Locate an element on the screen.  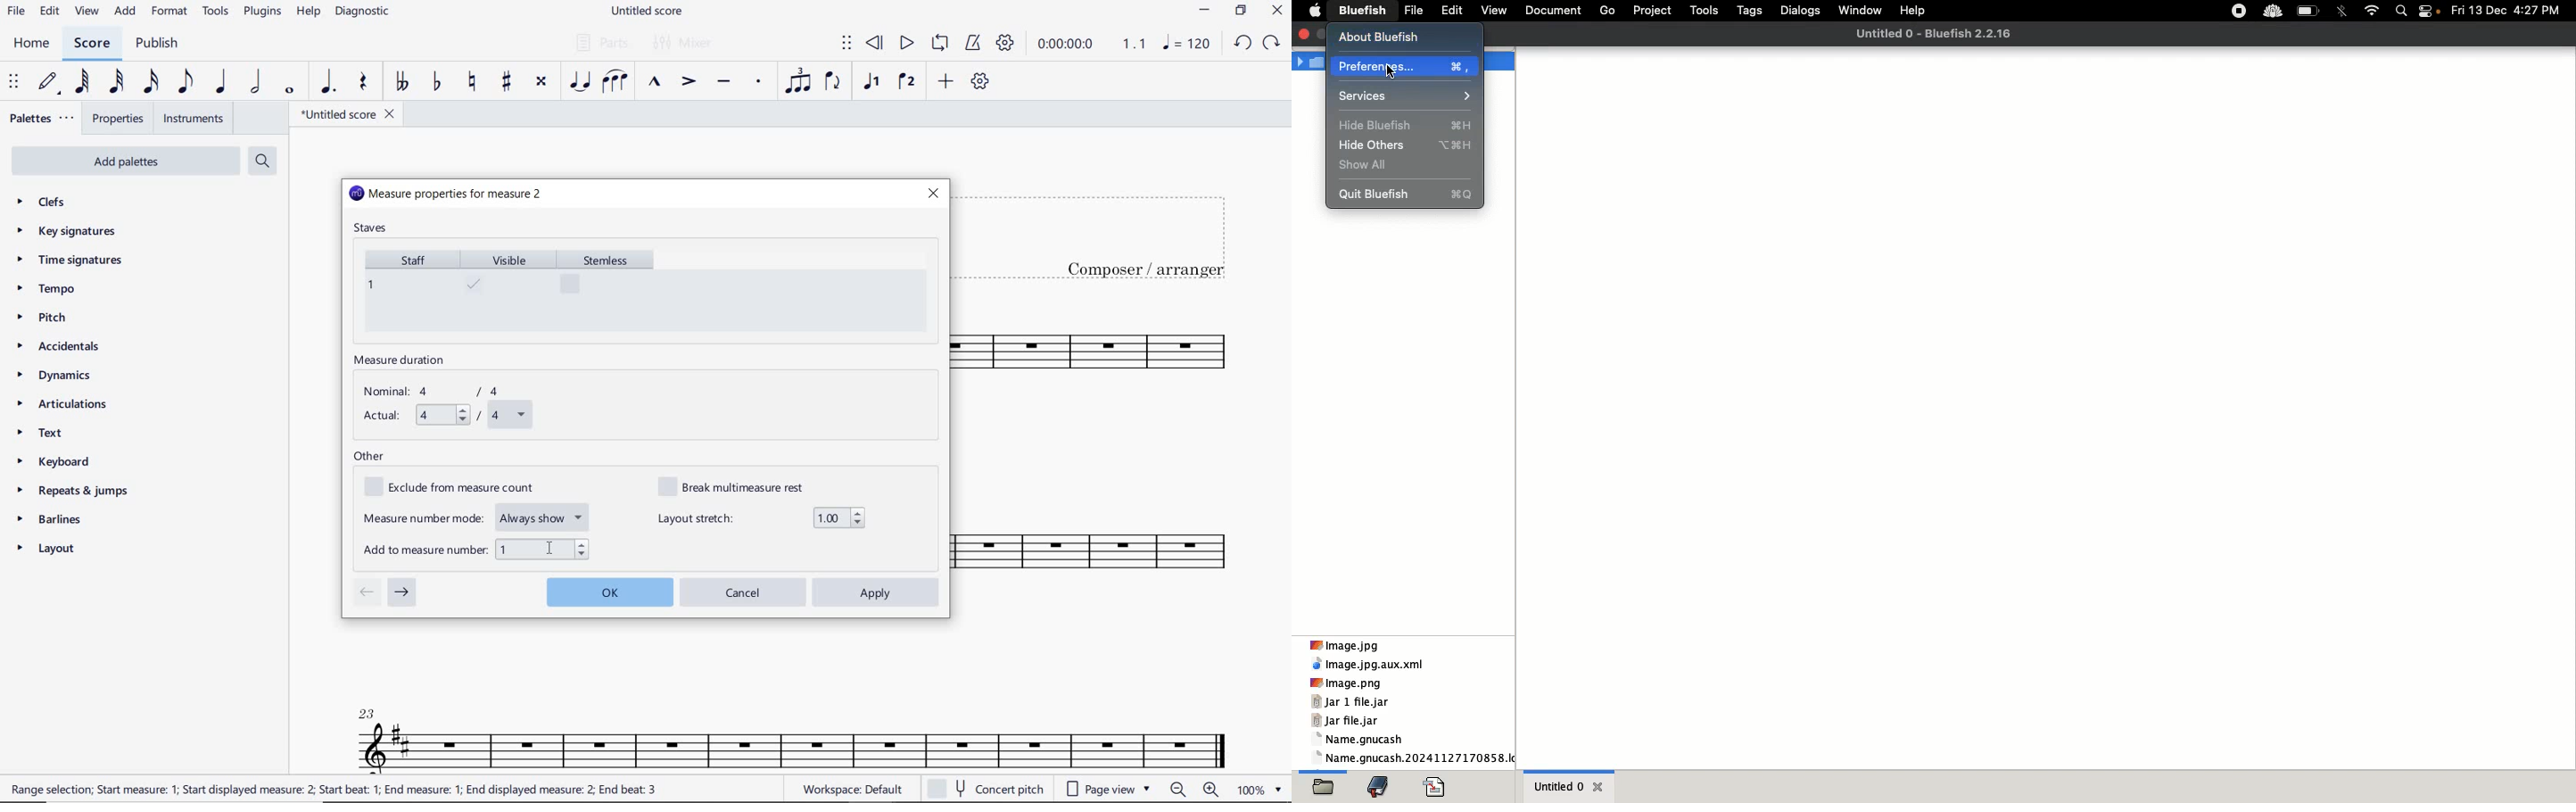
nominal is located at coordinates (439, 392).